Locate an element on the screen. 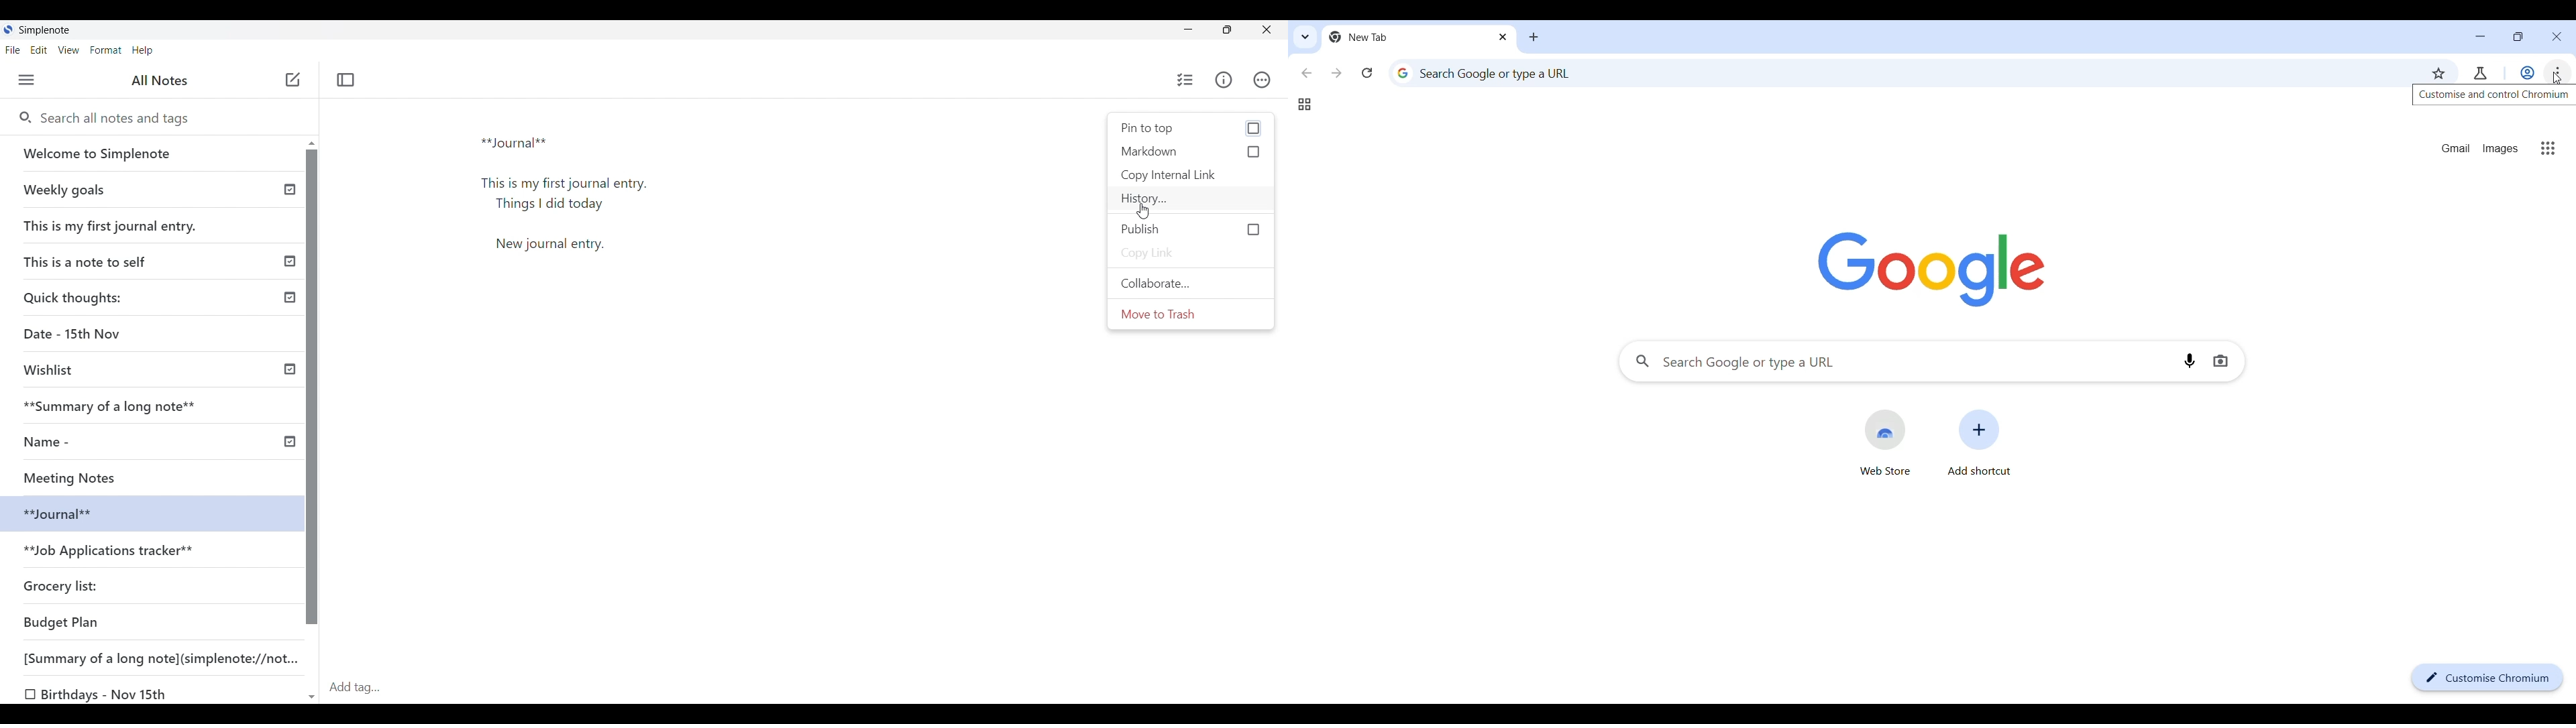 This screenshot has width=2576, height=728. Software logo is located at coordinates (8, 29).